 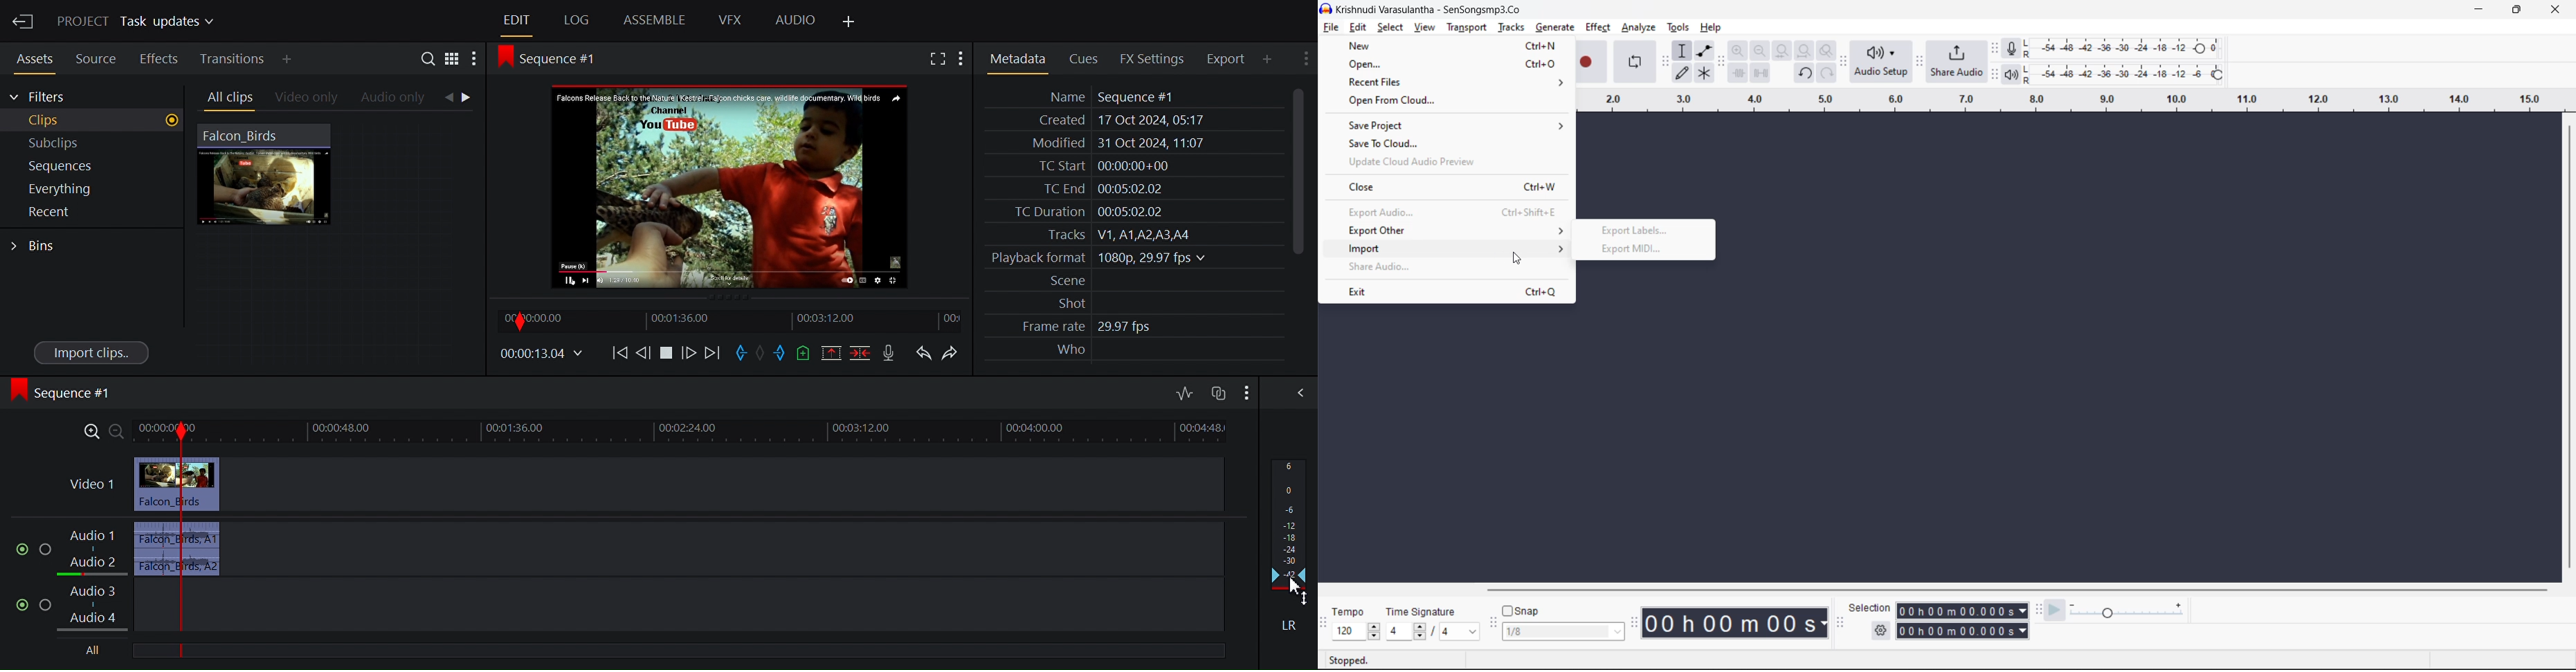 What do you see at coordinates (1082, 58) in the screenshot?
I see `Cues` at bounding box center [1082, 58].